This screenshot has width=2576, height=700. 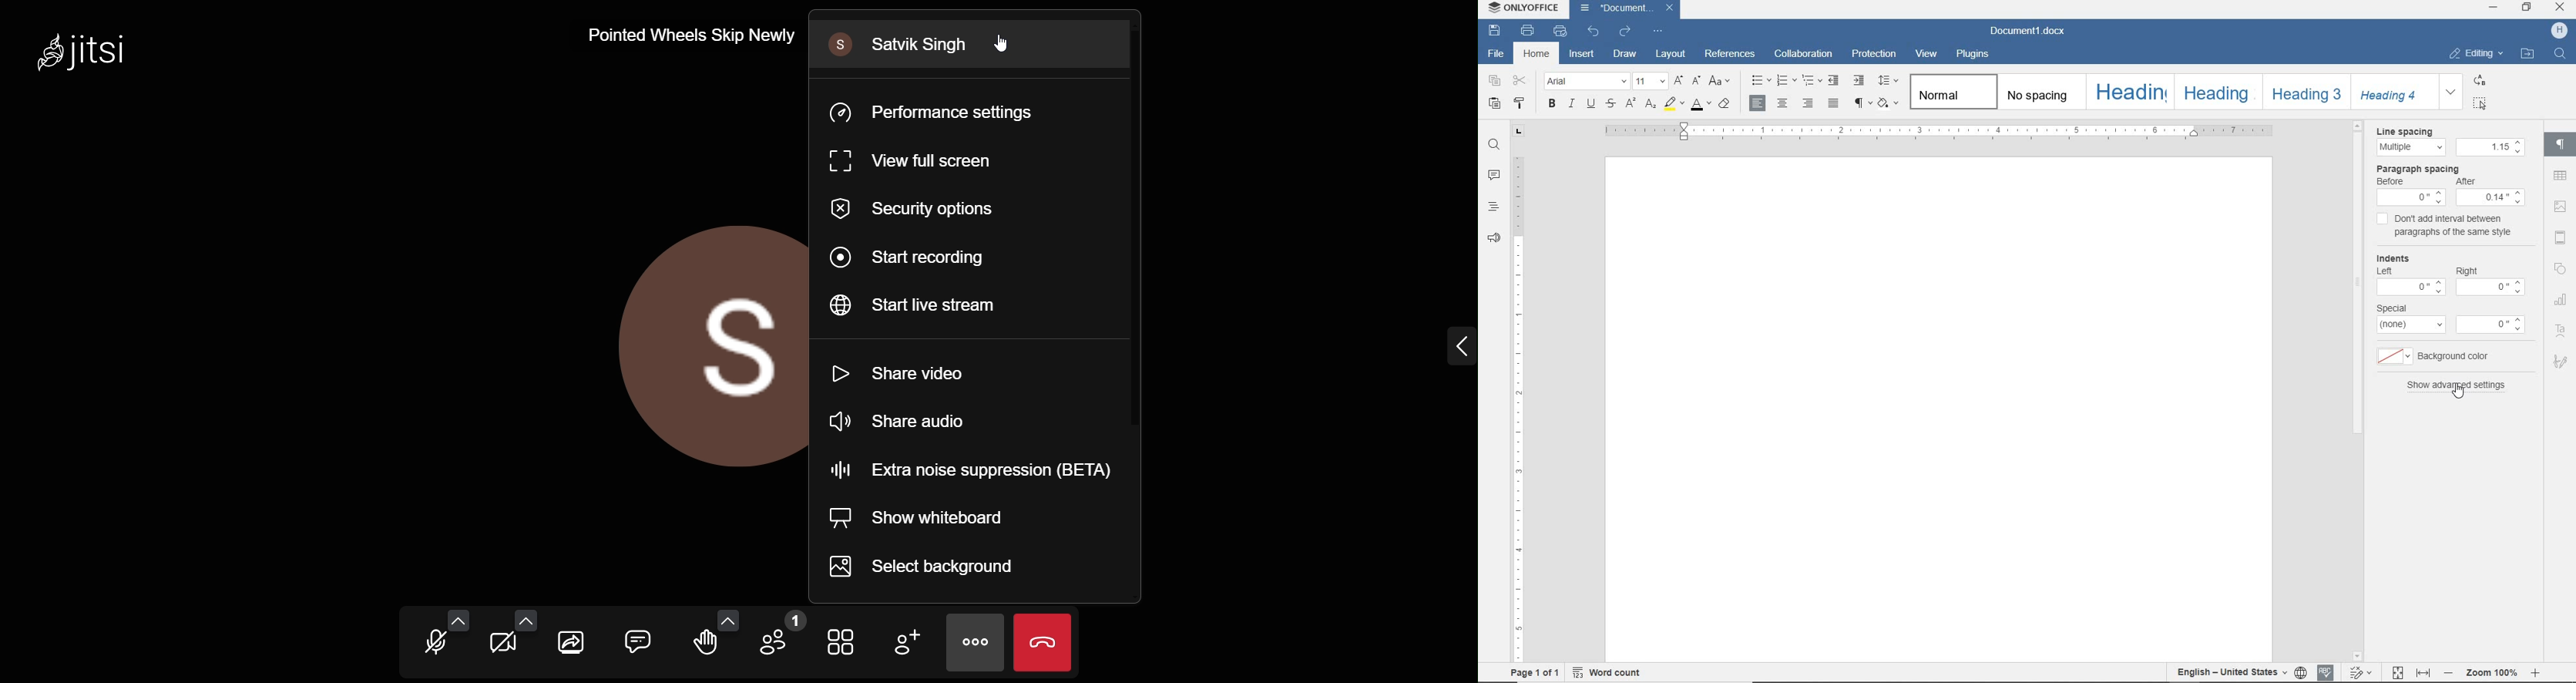 I want to click on align left, so click(x=1758, y=104).